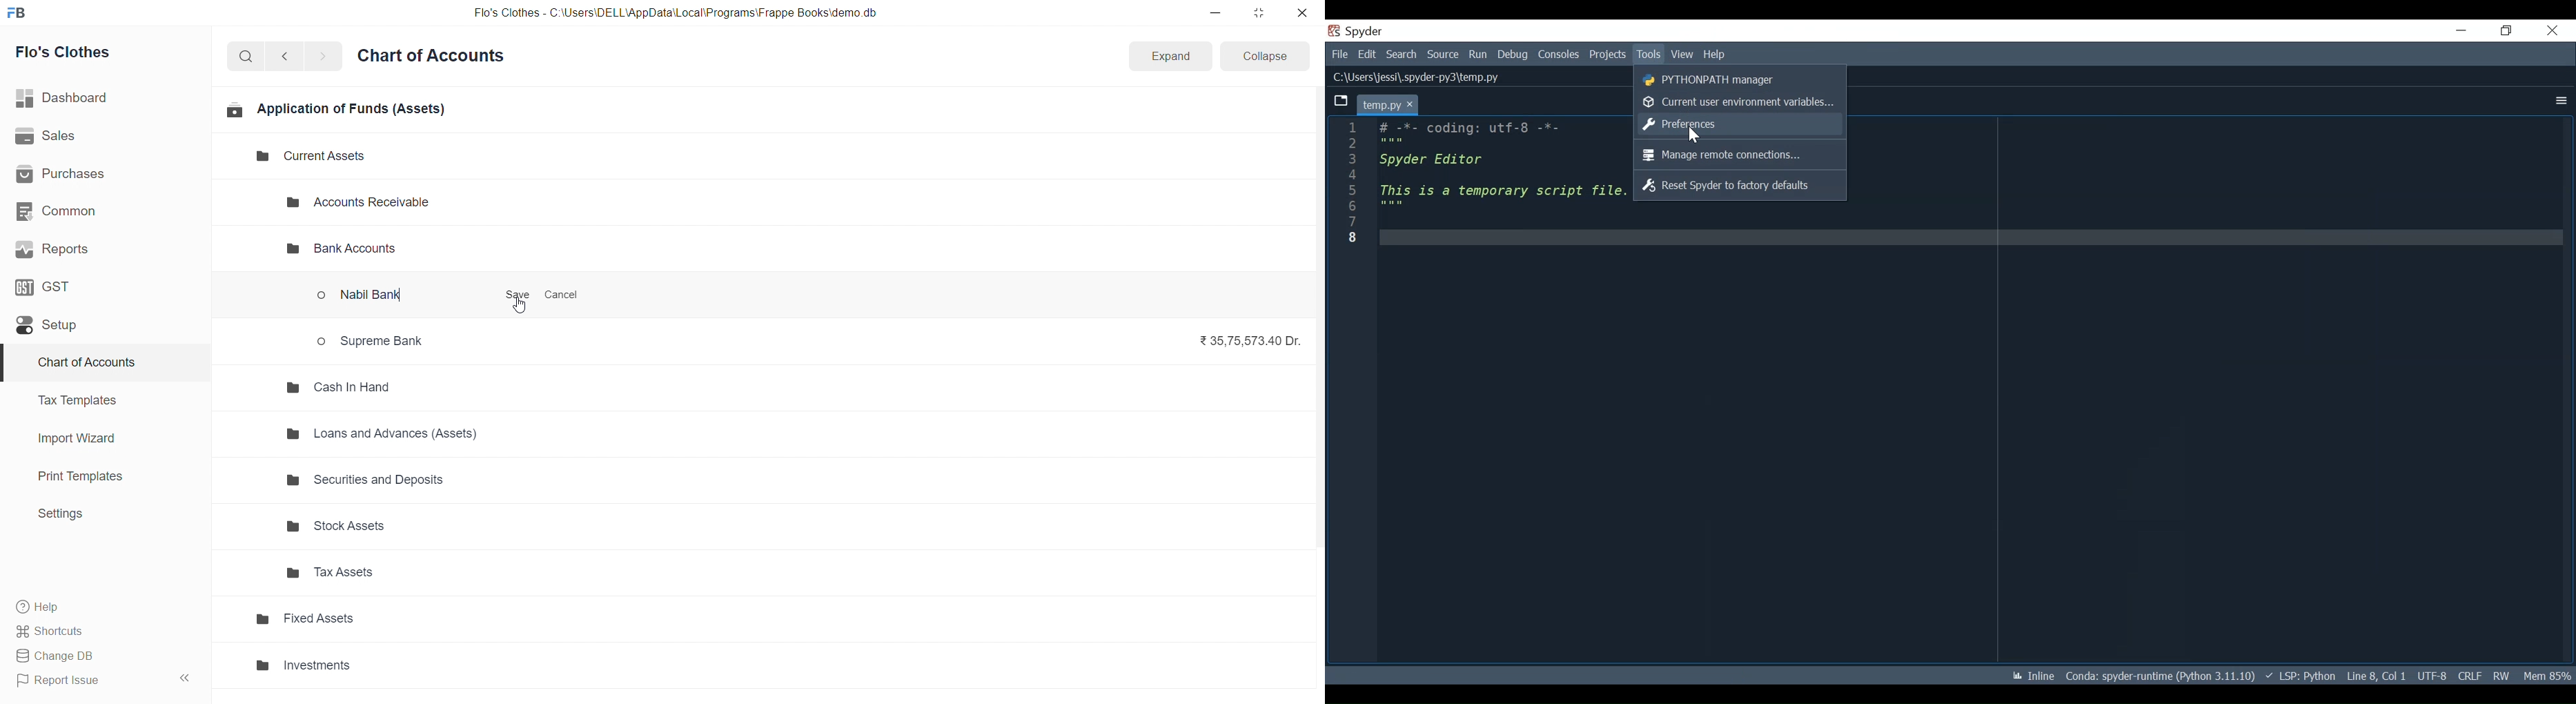  What do you see at coordinates (99, 249) in the screenshot?
I see `Reports` at bounding box center [99, 249].